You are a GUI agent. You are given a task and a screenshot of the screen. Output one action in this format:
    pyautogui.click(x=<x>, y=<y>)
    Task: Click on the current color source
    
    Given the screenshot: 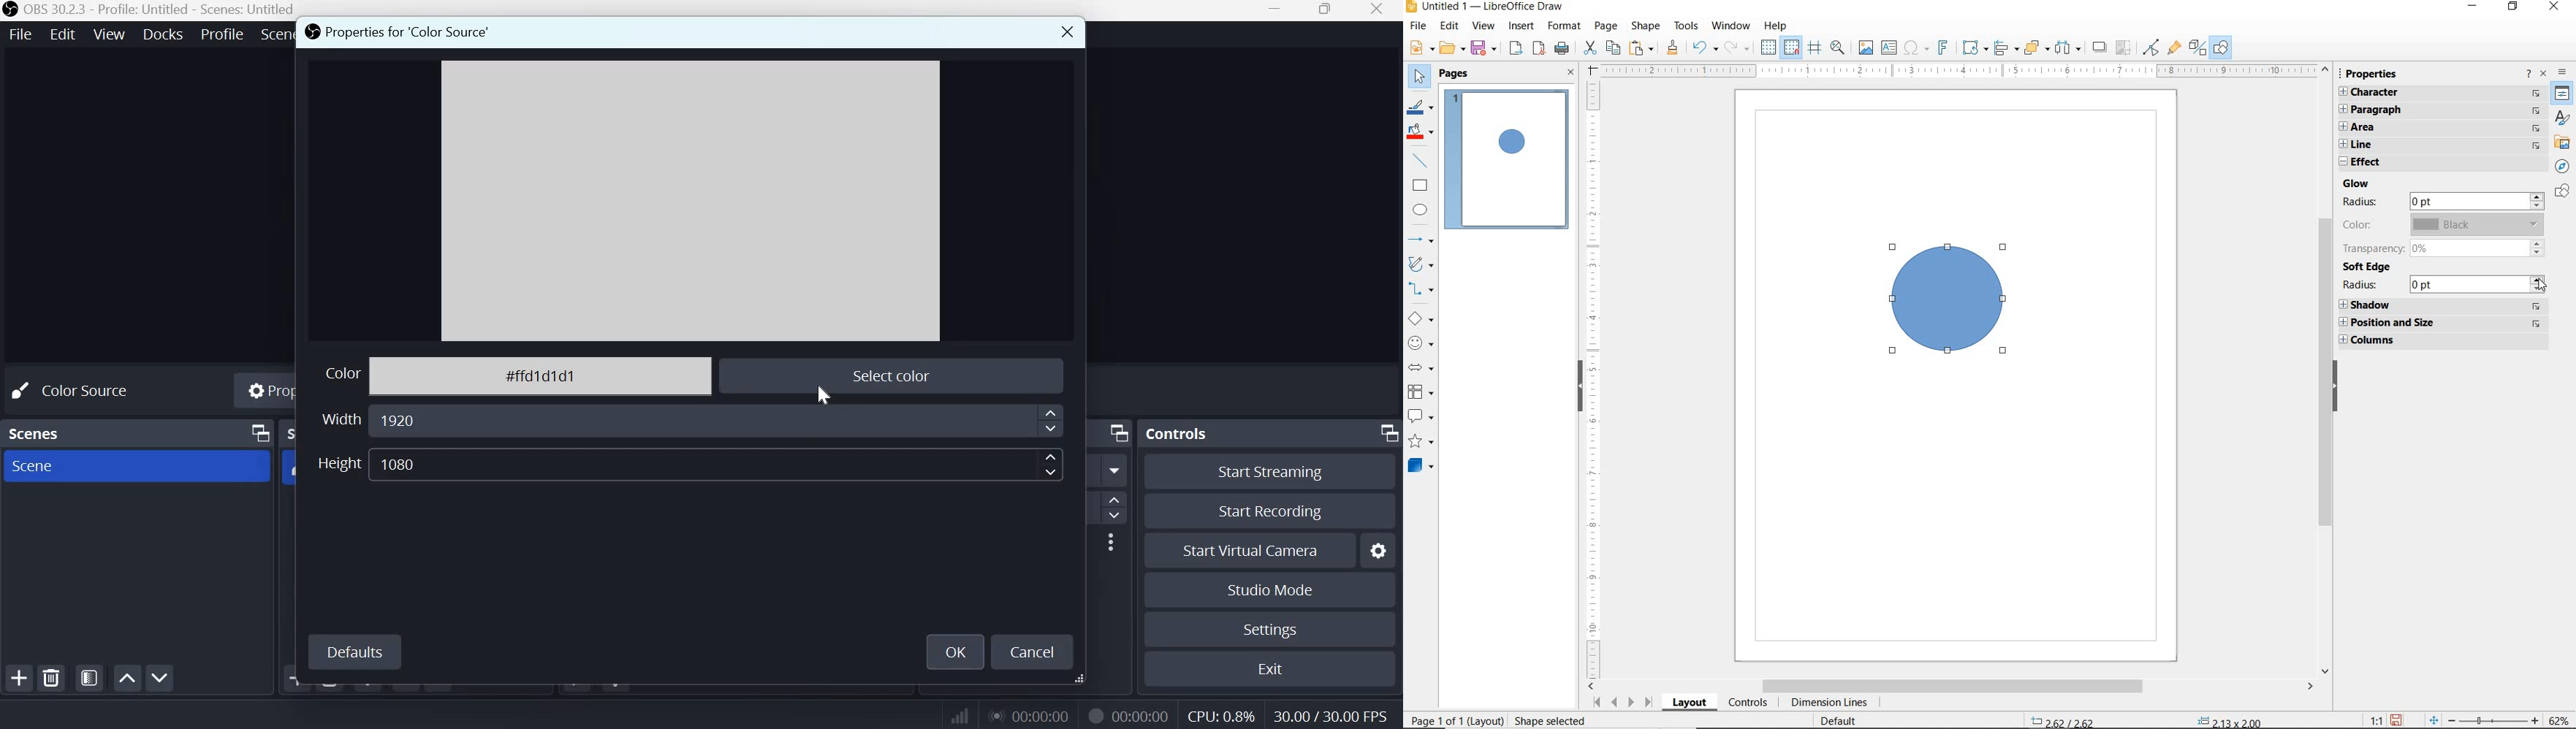 What is the action you would take?
    pyautogui.click(x=691, y=201)
    